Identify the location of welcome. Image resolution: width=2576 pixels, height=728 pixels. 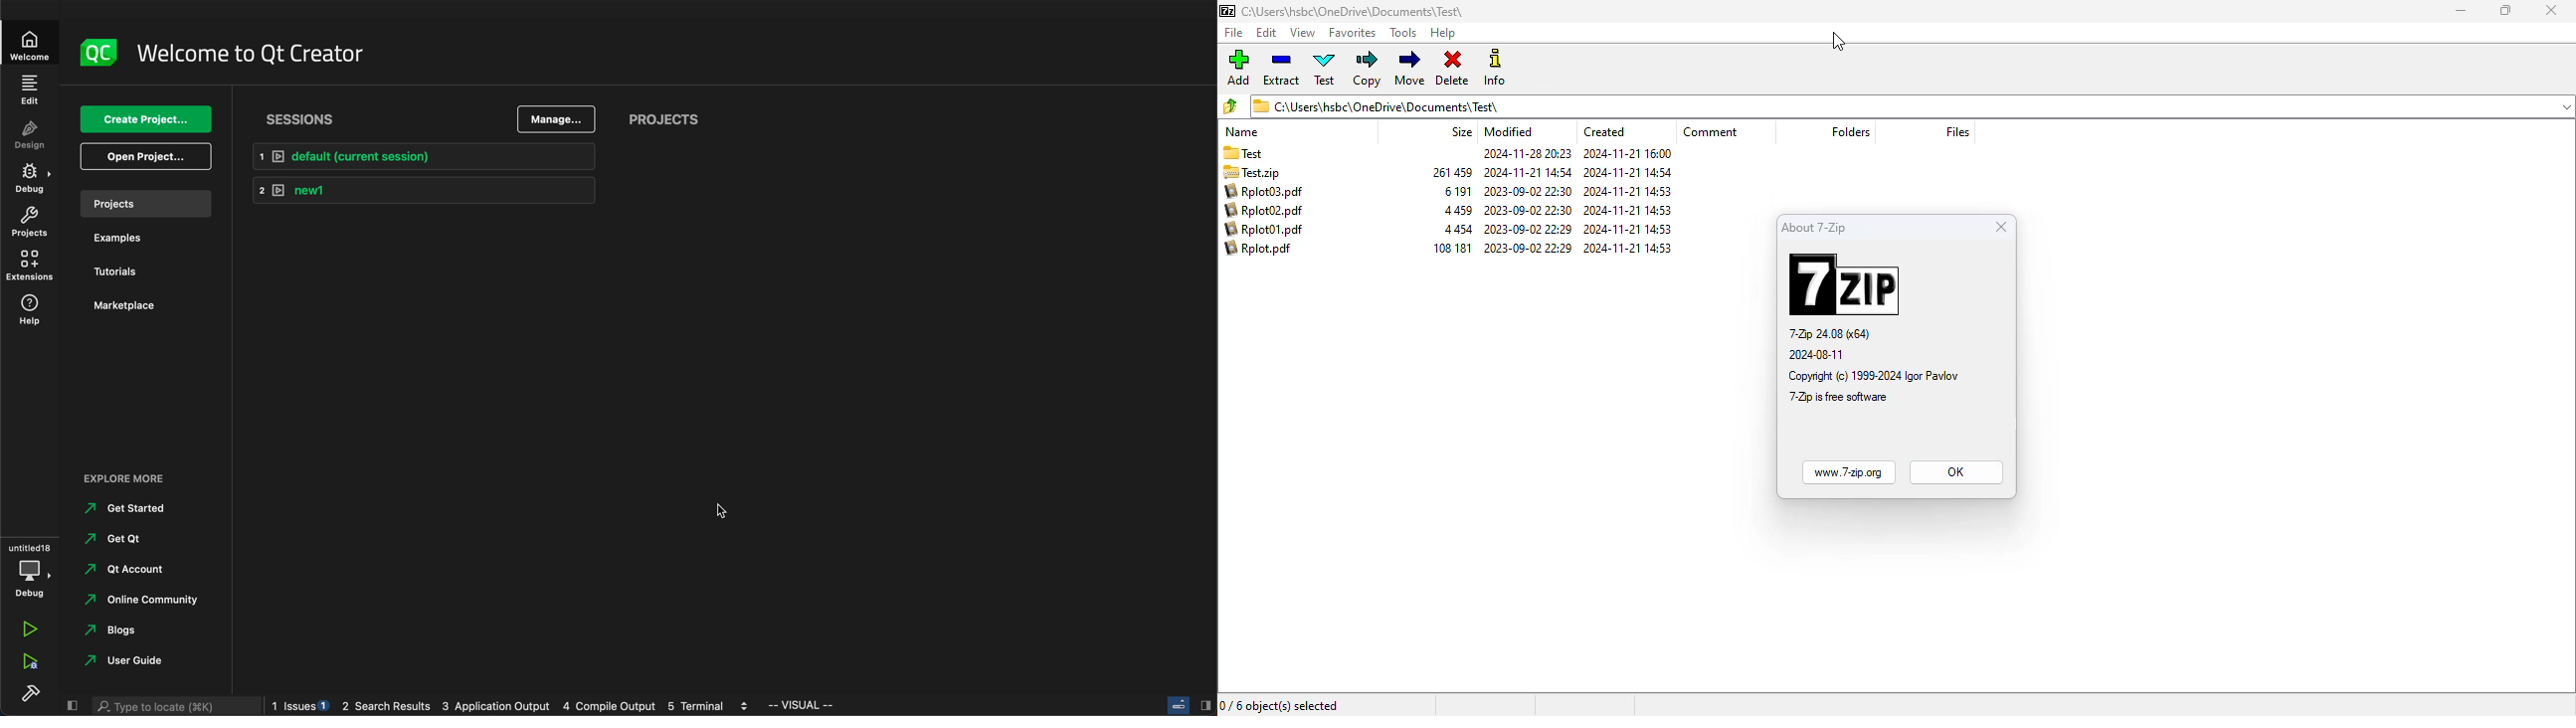
(26, 46).